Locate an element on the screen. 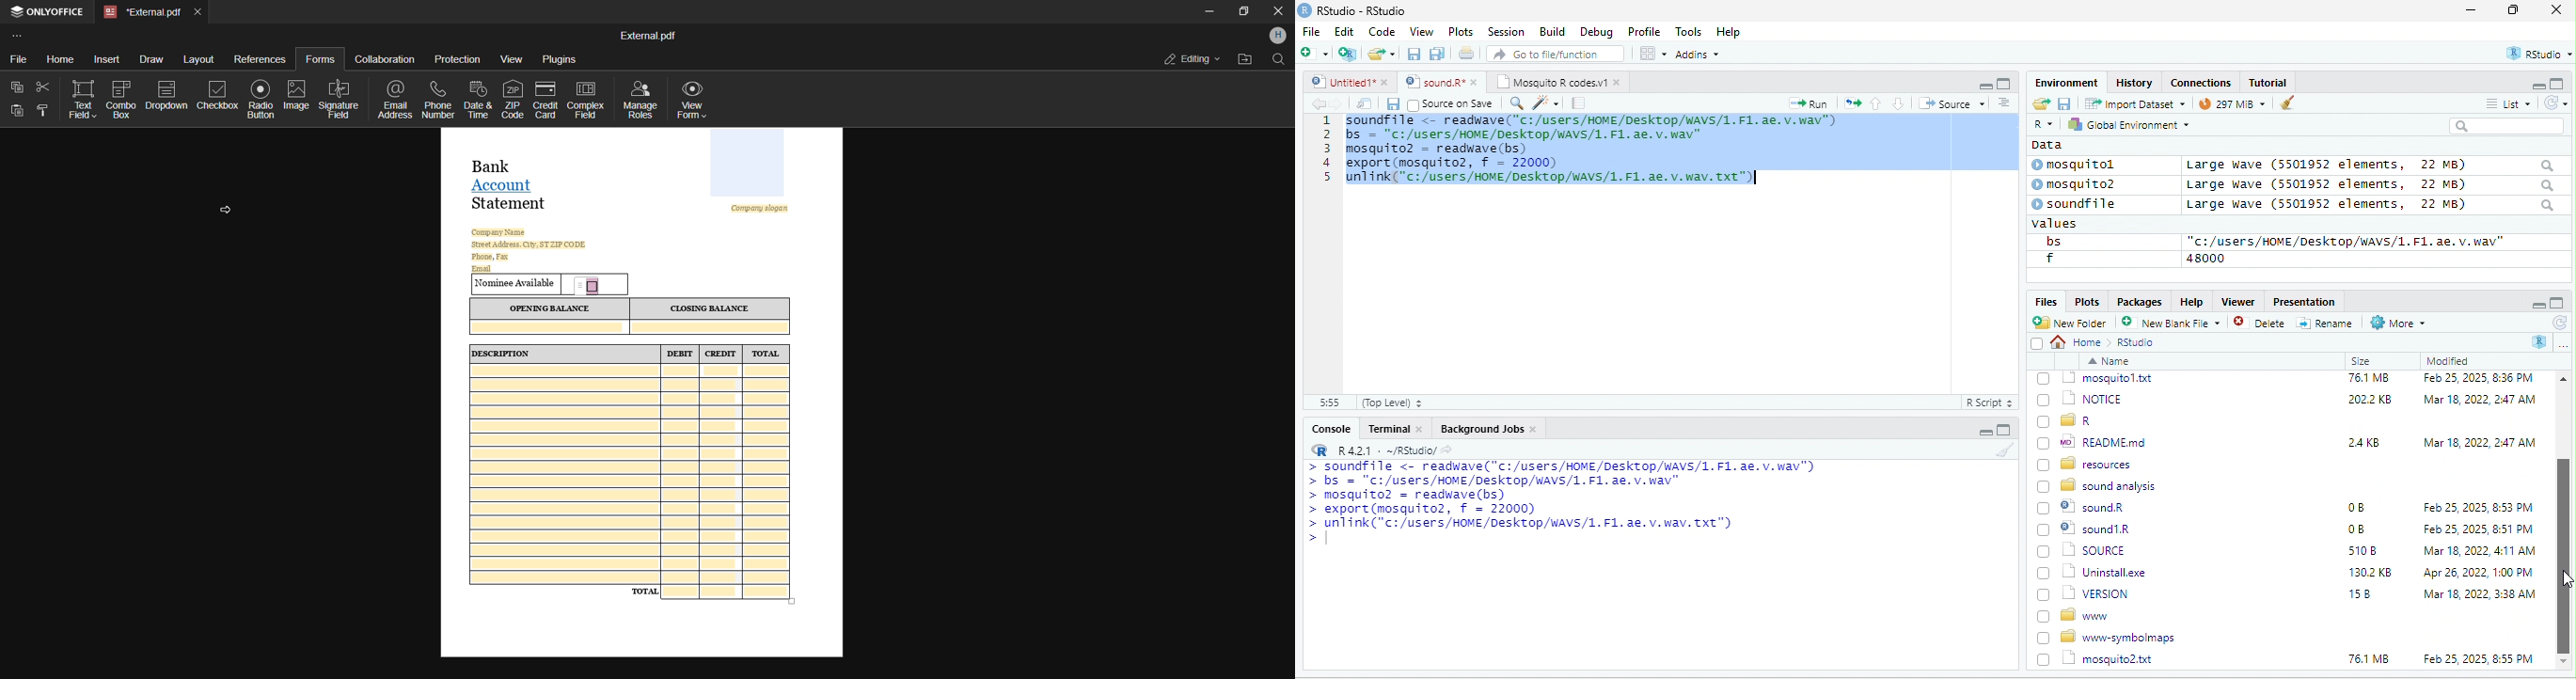  Environment is located at coordinates (2066, 82).